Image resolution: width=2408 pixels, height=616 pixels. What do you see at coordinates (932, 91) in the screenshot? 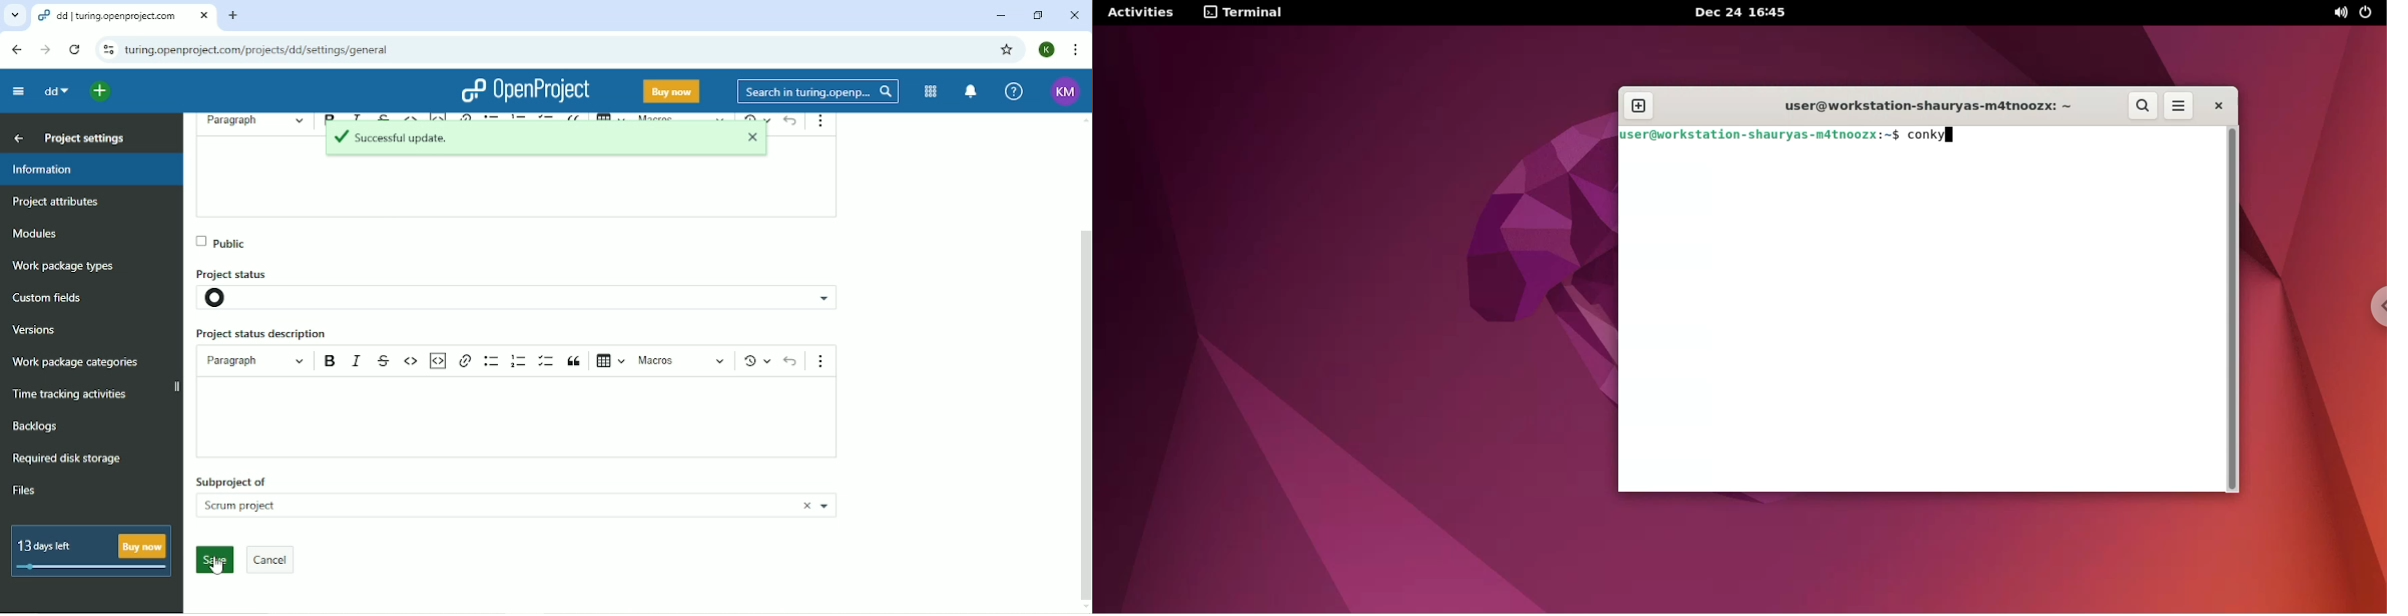
I see `Modules` at bounding box center [932, 91].